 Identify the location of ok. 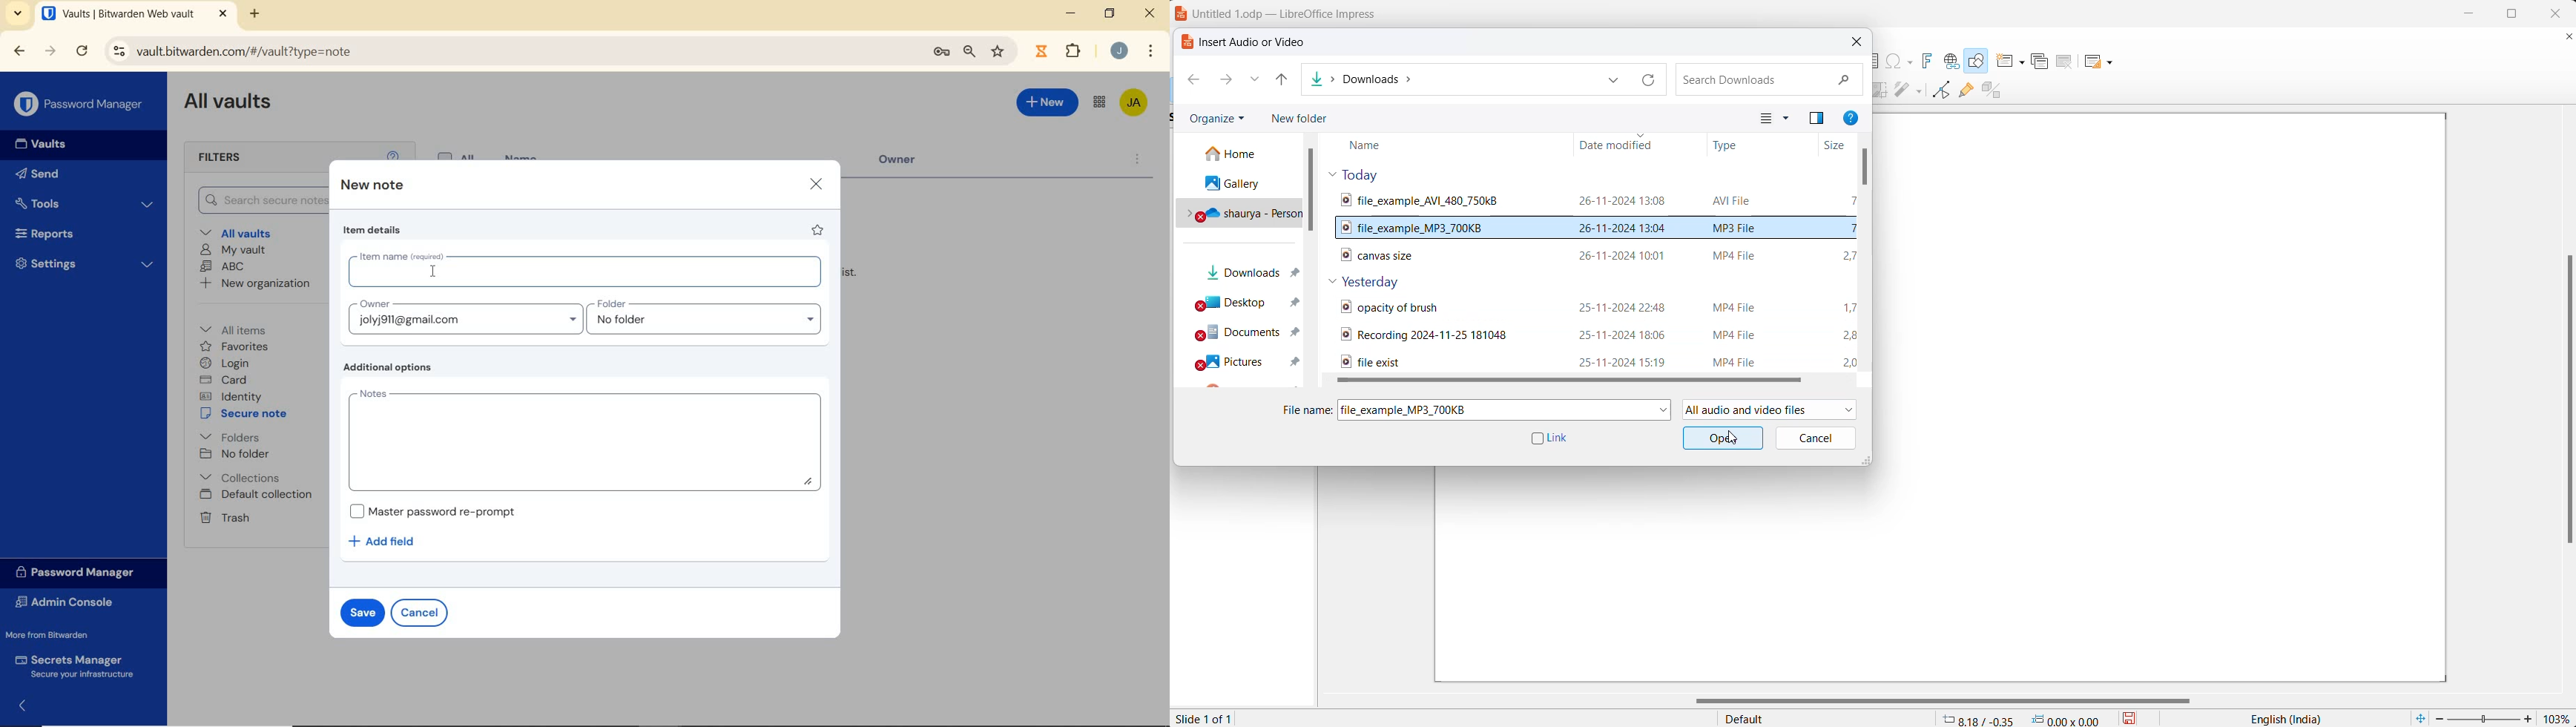
(1725, 438).